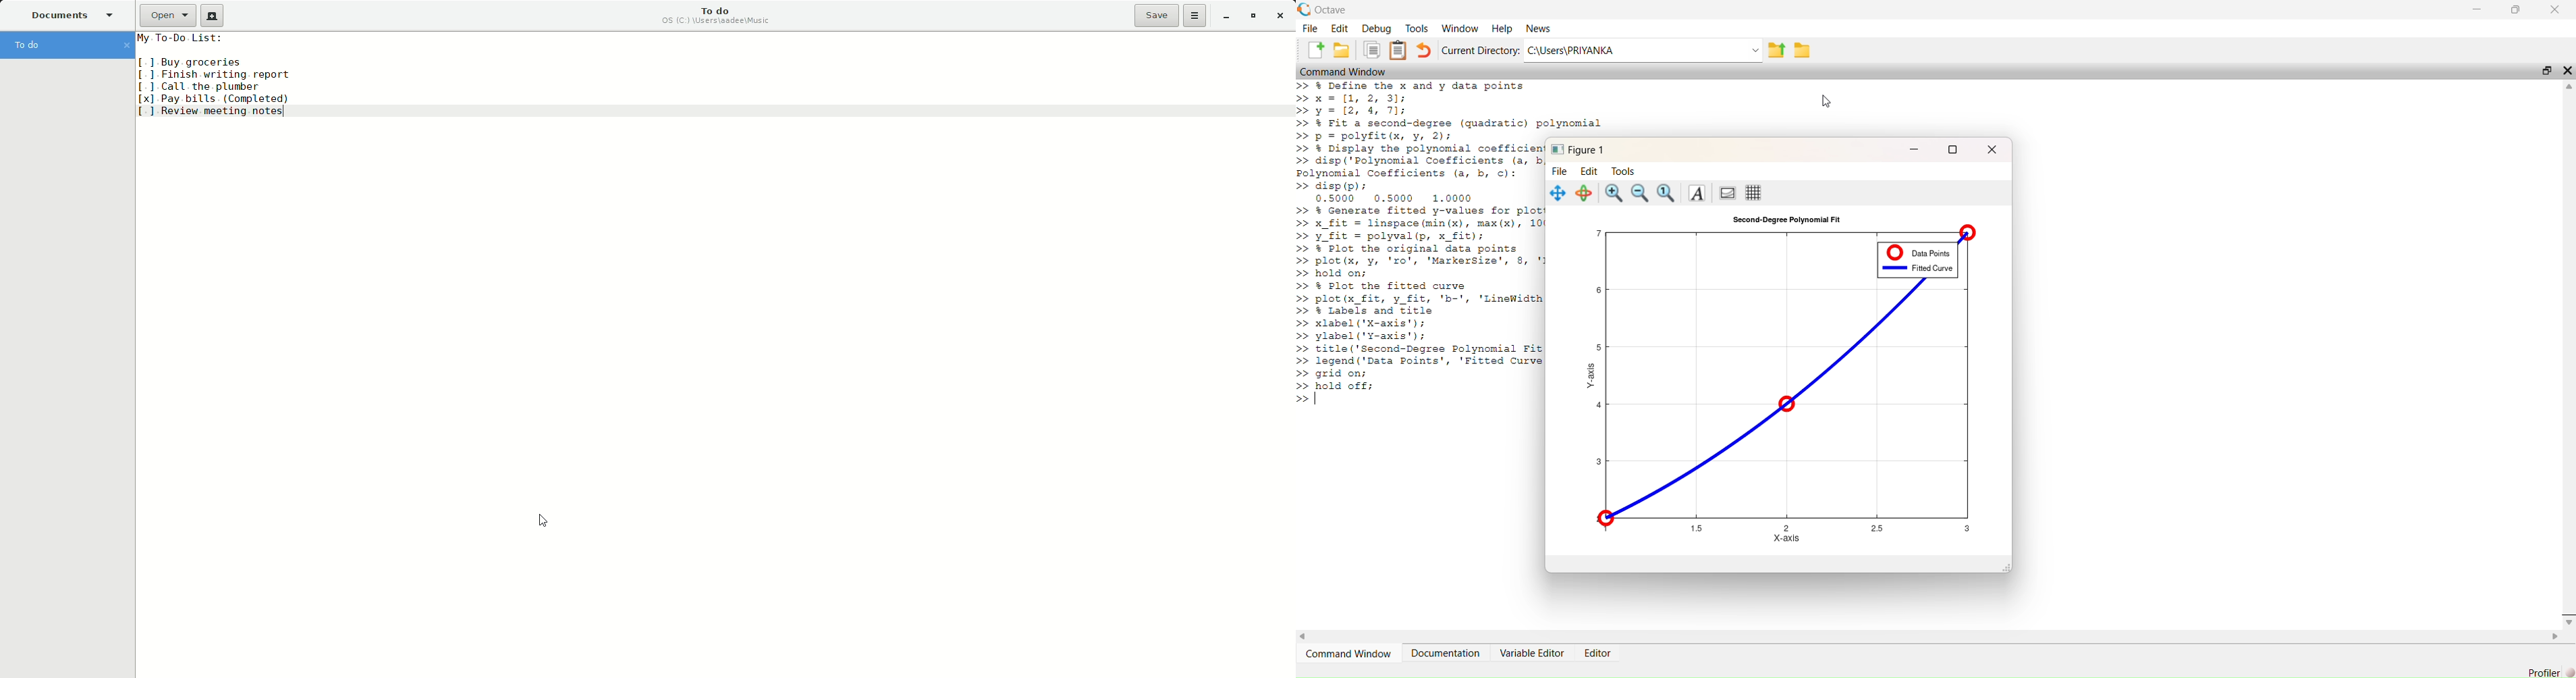 Image resolution: width=2576 pixels, height=700 pixels. I want to click on New script, so click(1316, 50).